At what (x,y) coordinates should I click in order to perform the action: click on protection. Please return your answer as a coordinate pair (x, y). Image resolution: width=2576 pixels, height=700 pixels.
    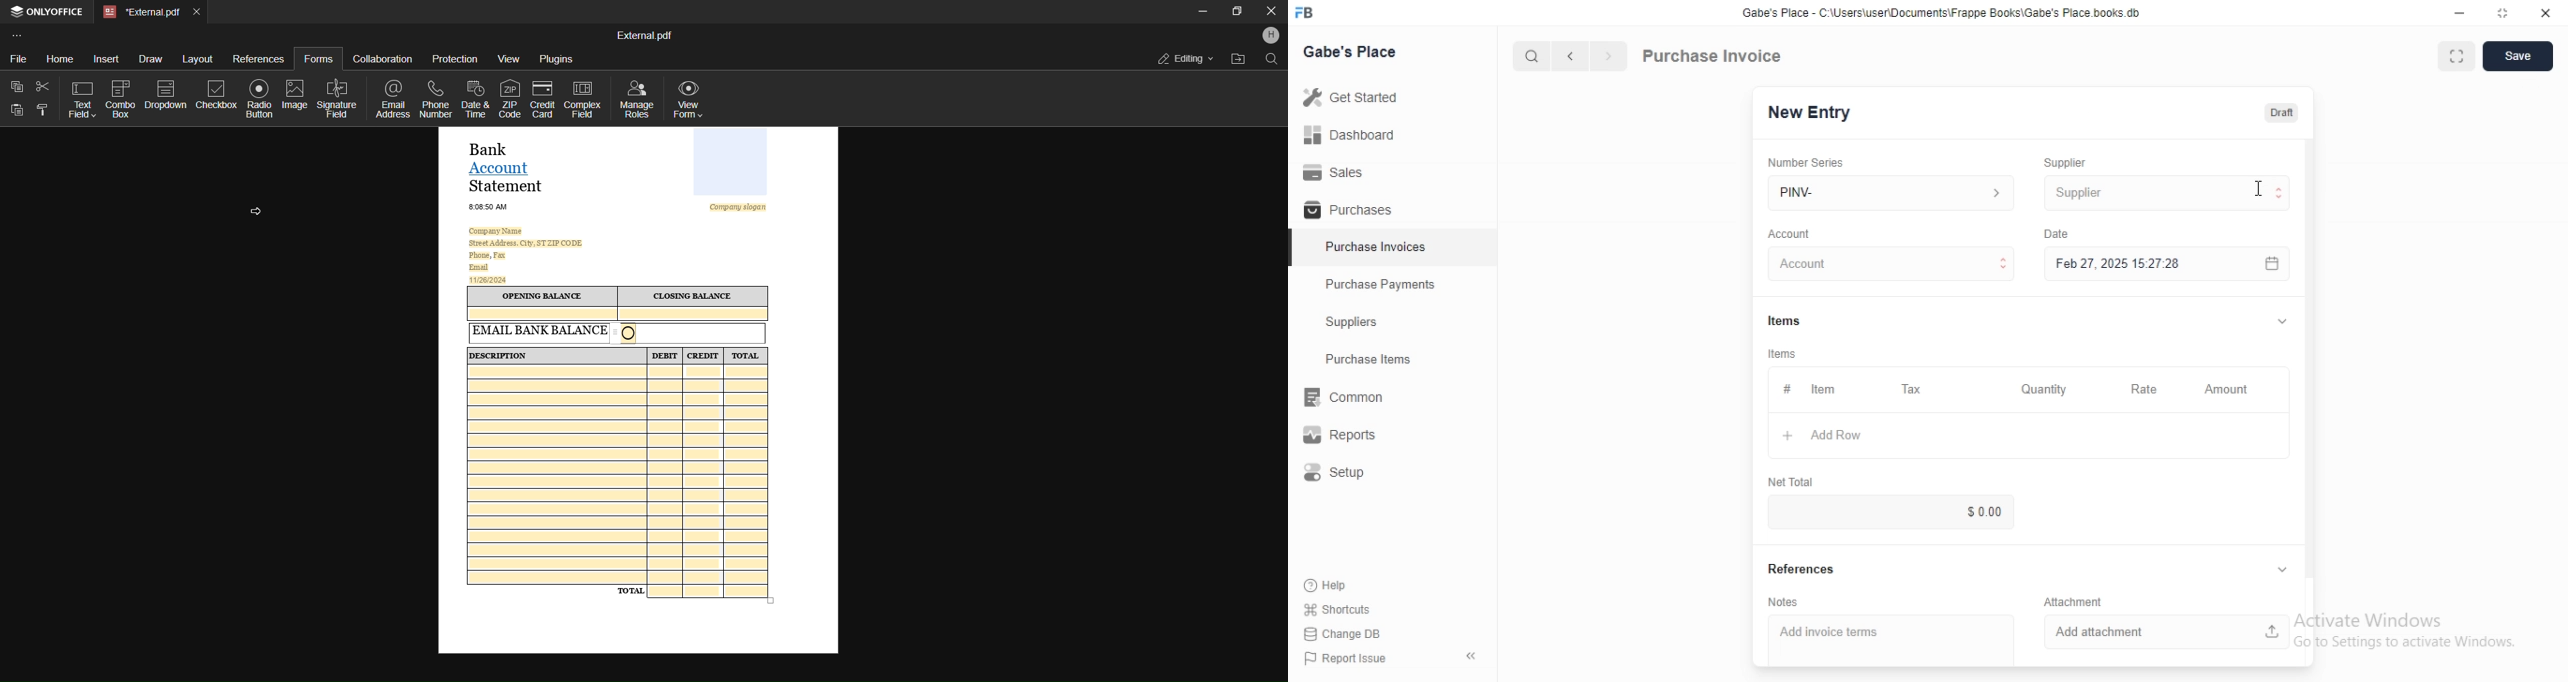
    Looking at the image, I should click on (456, 60).